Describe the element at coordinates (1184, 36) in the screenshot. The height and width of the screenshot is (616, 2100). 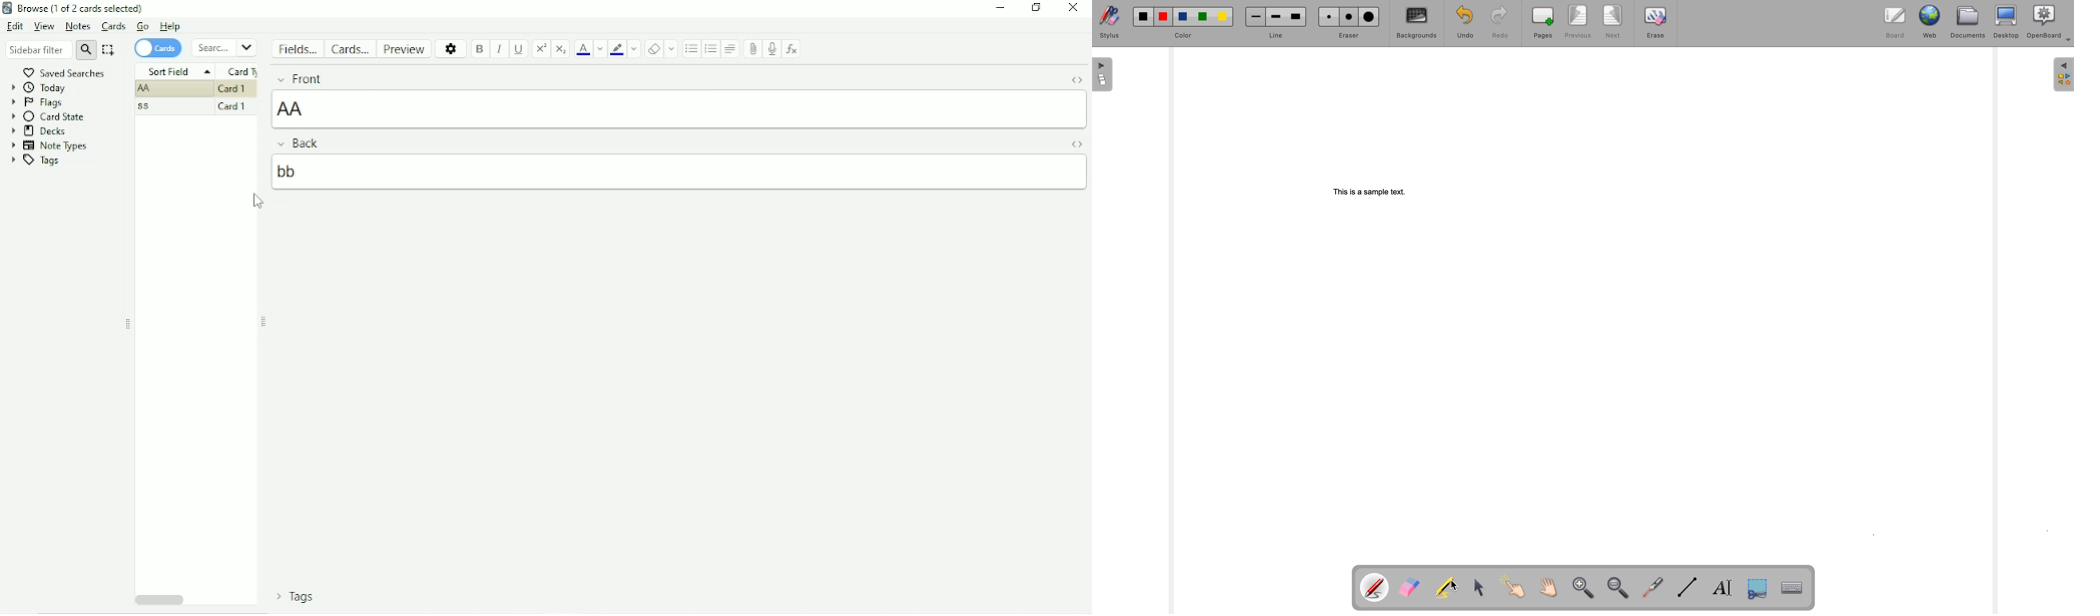
I see `color` at that location.